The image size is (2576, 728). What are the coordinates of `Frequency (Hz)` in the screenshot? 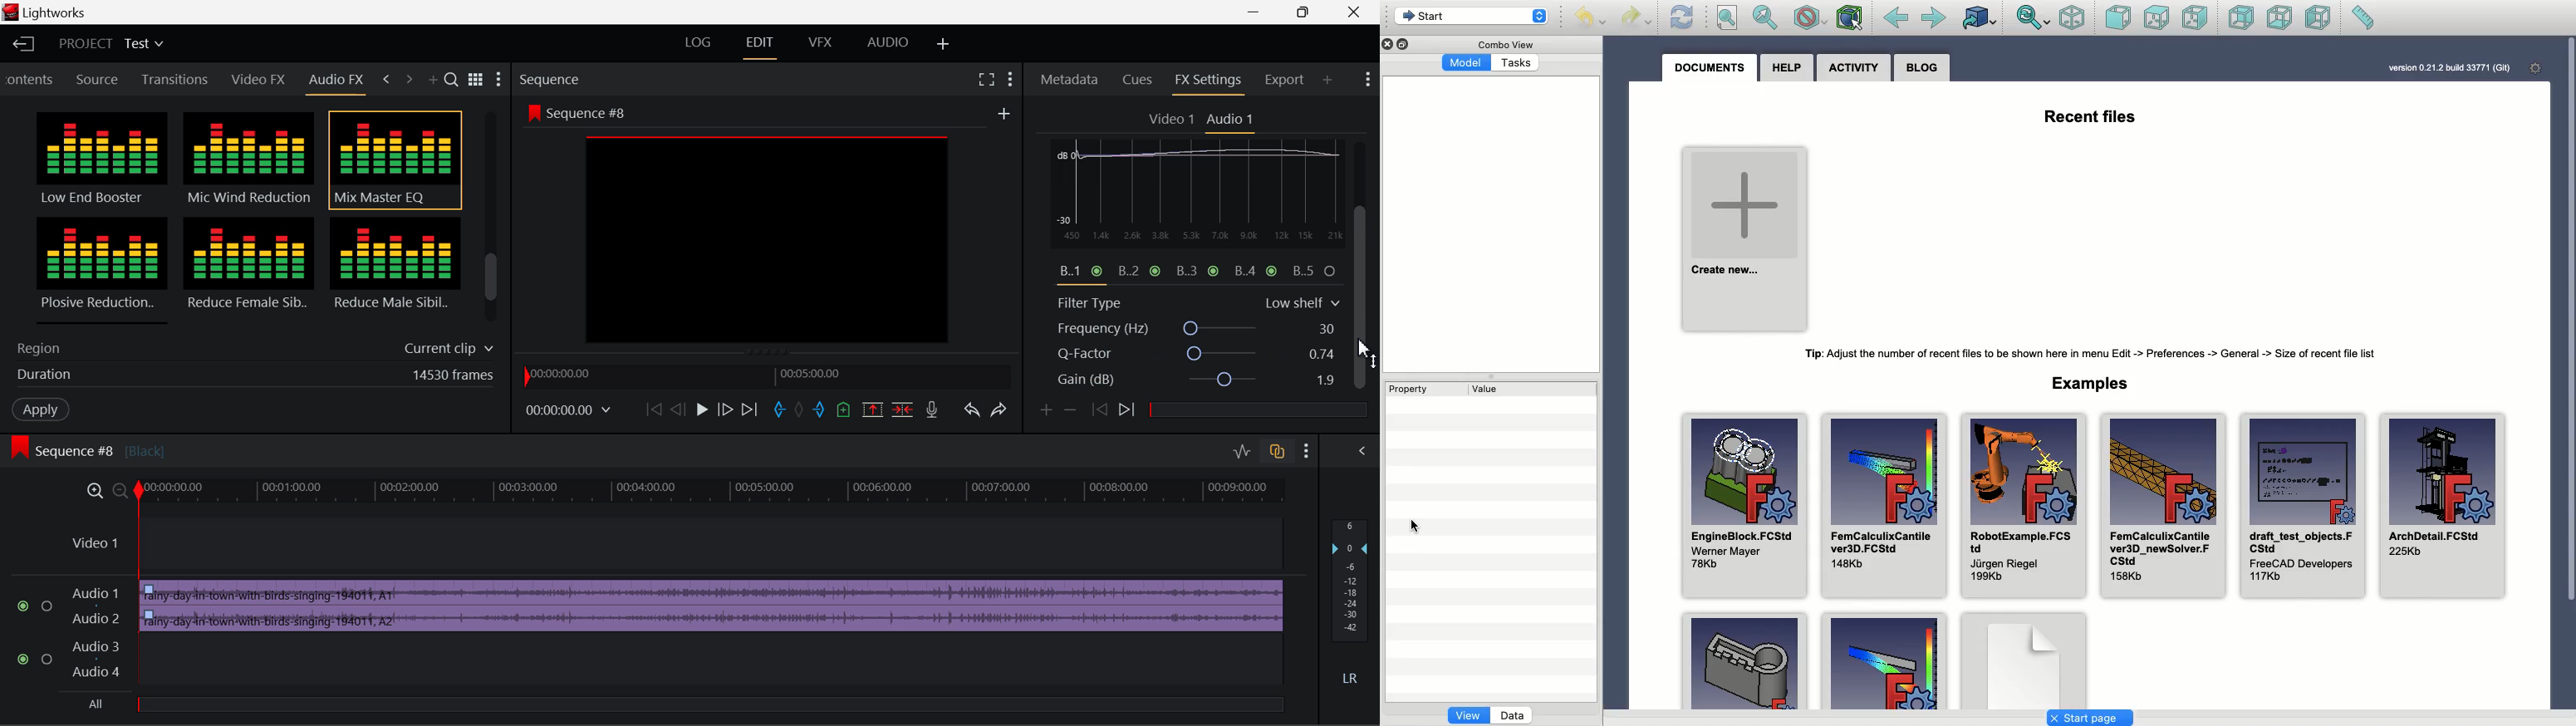 It's located at (1199, 328).